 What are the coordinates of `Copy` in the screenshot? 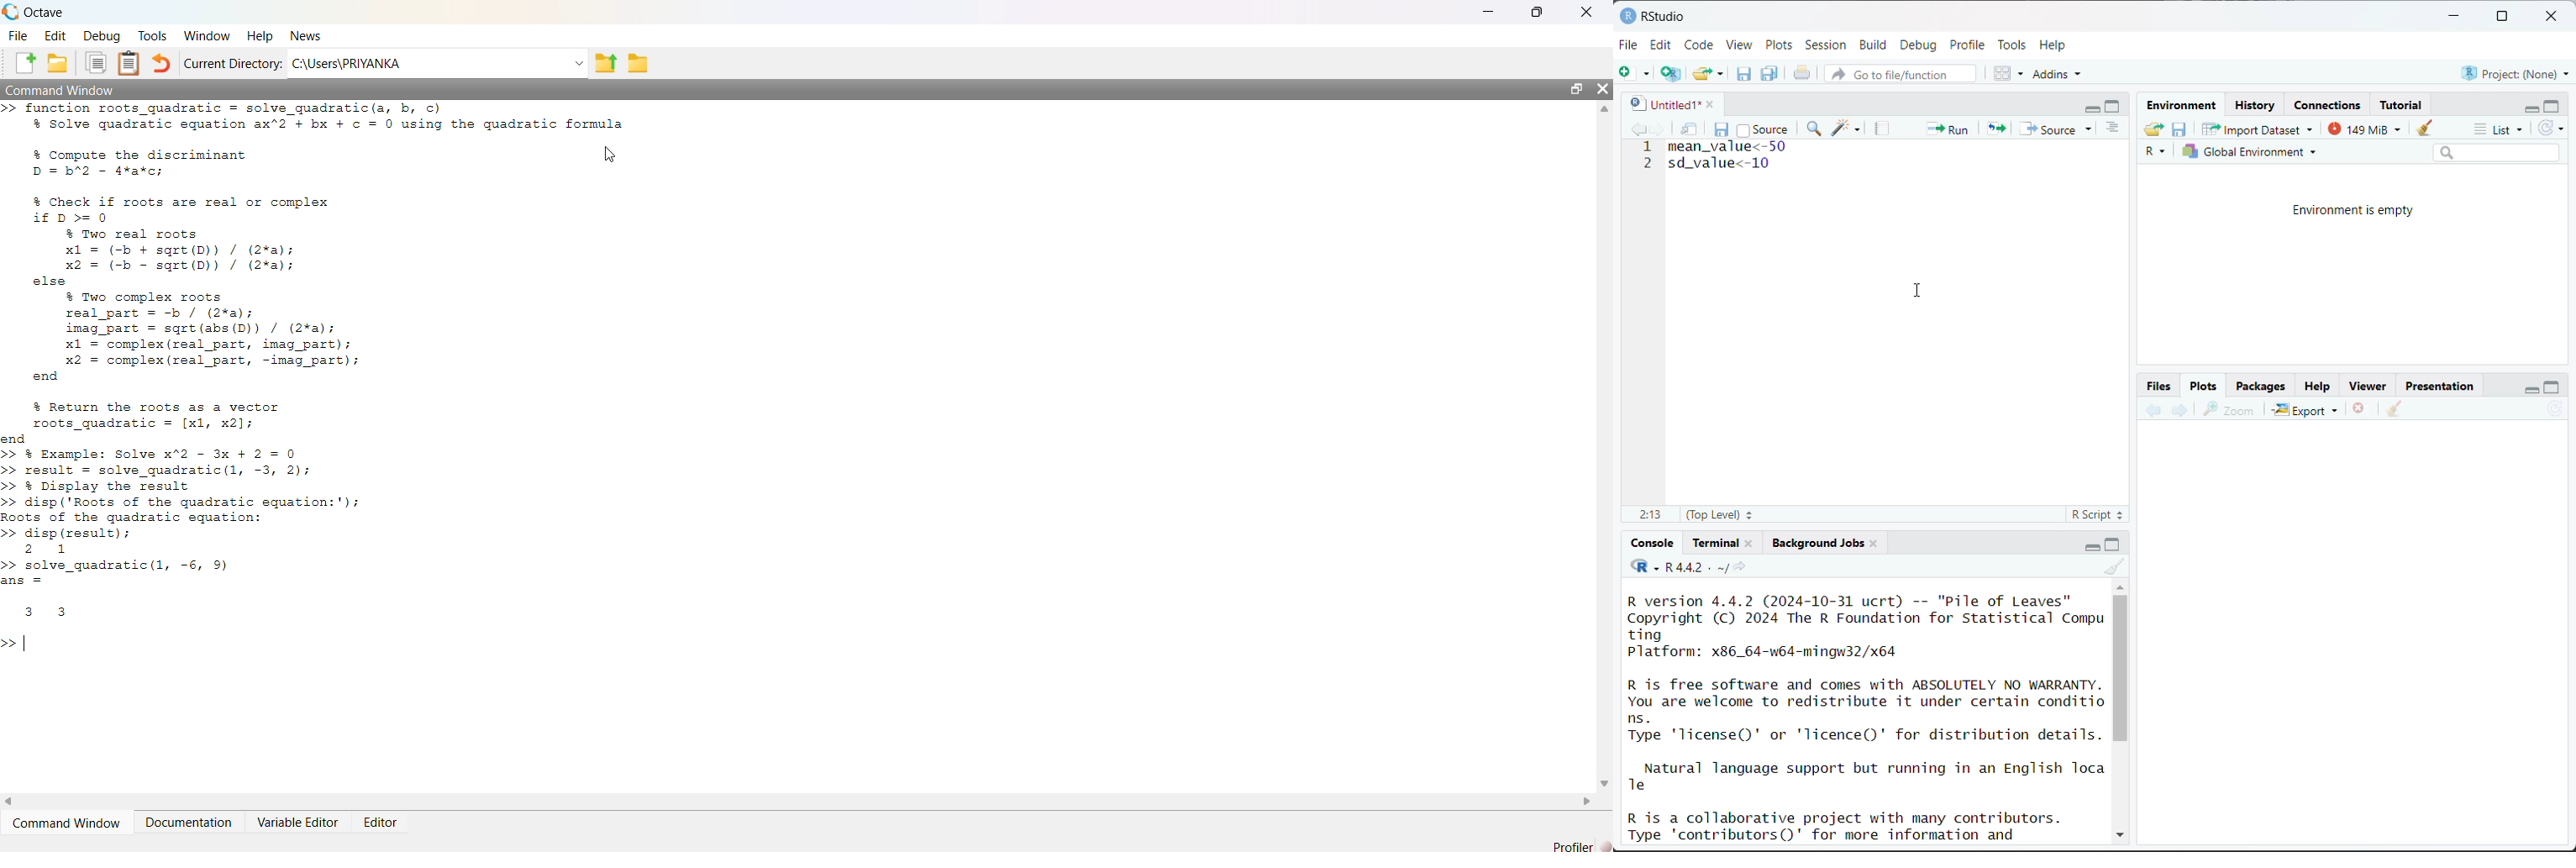 It's located at (94, 63).